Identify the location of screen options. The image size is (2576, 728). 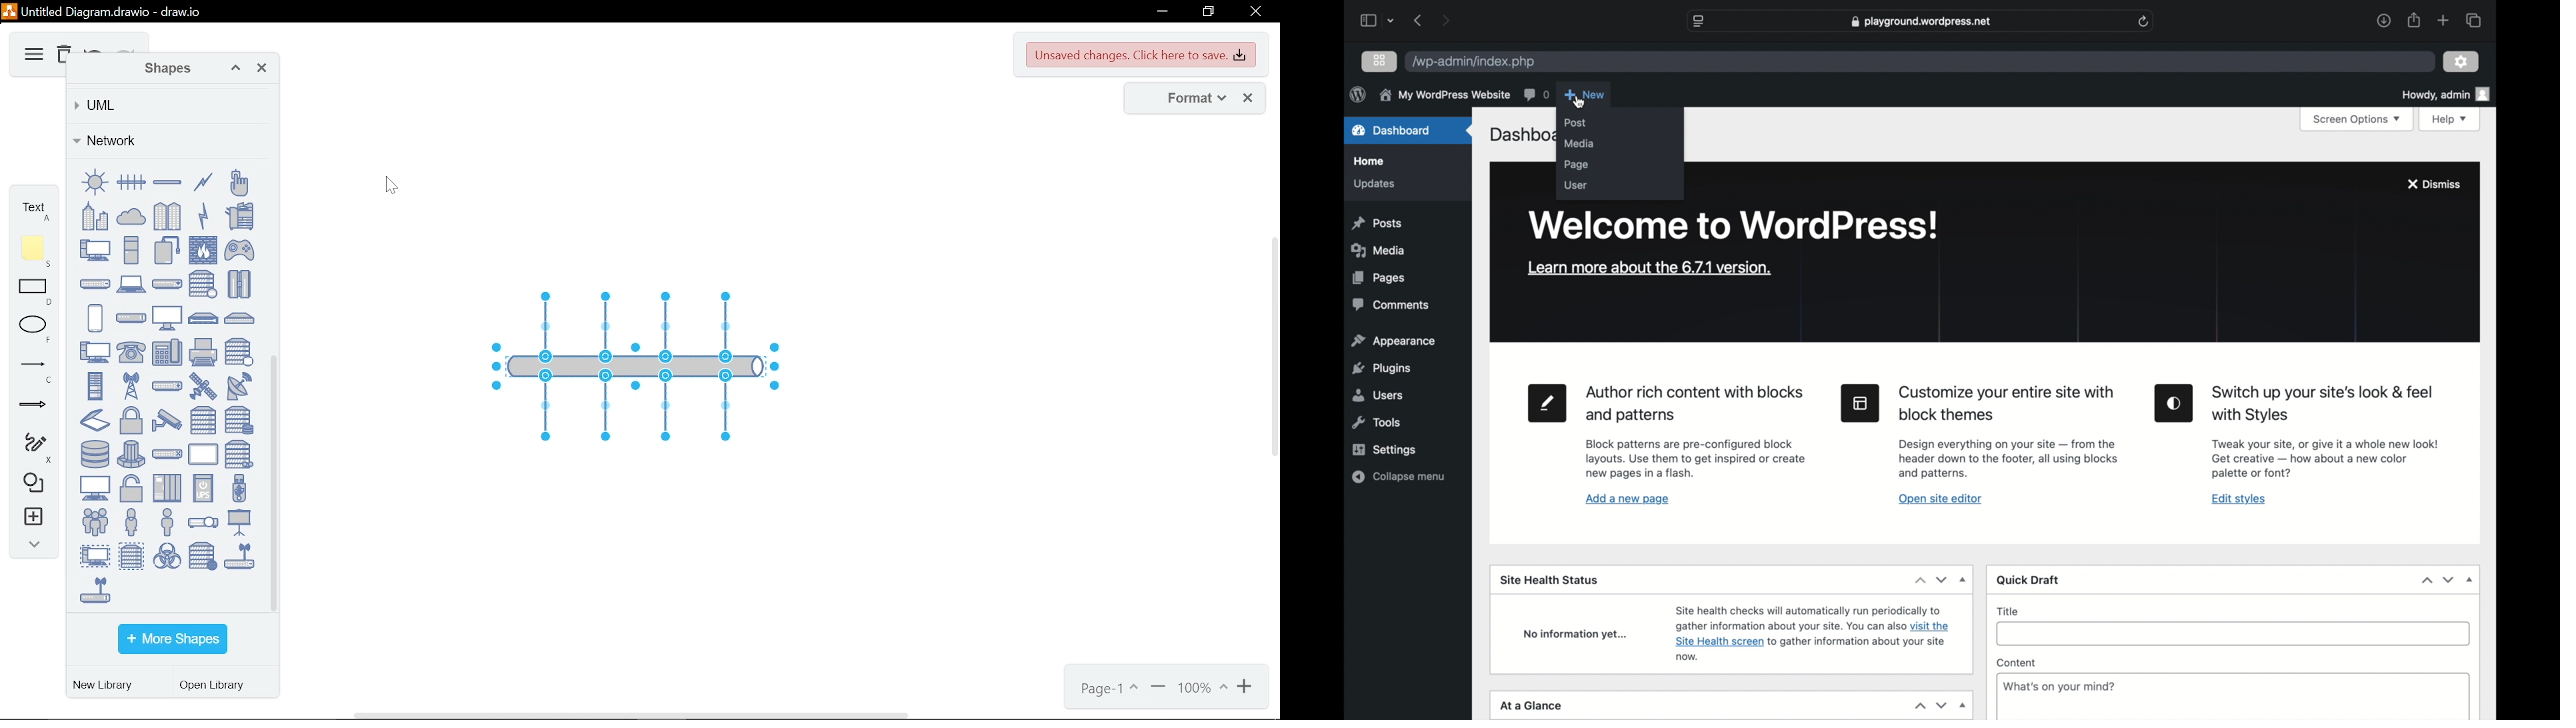
(2357, 120).